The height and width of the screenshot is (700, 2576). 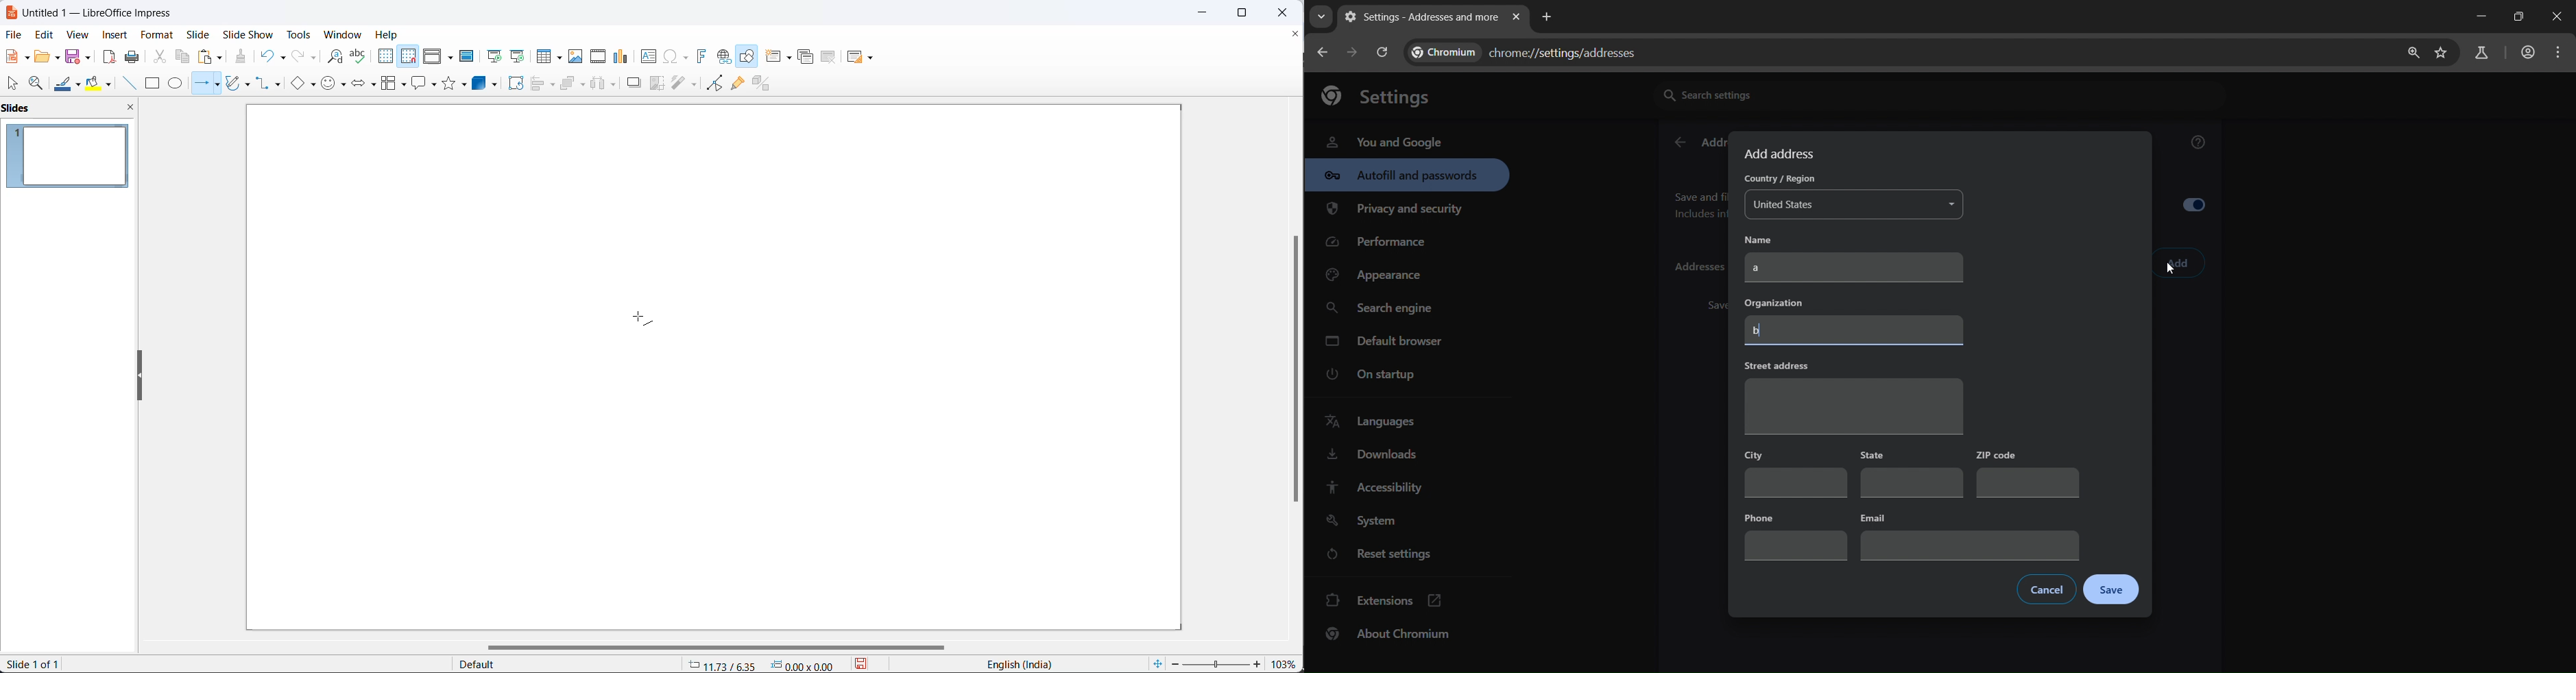 I want to click on ellipse, so click(x=176, y=84).